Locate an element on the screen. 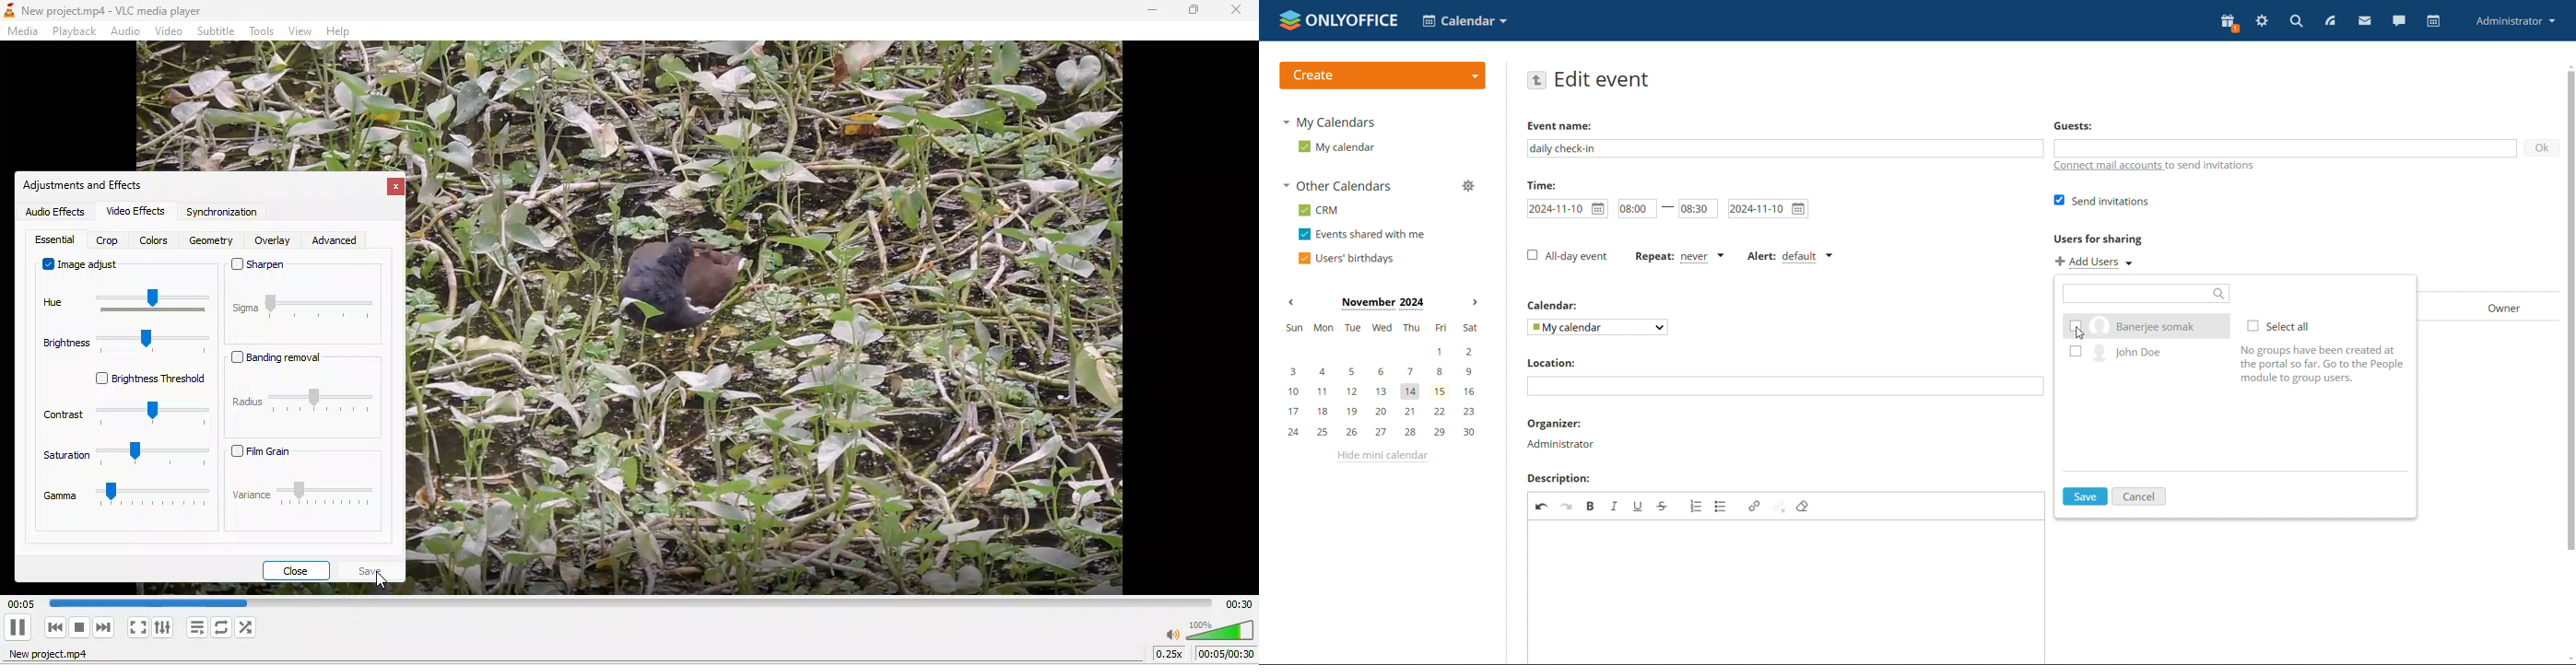 This screenshot has height=672, width=2576. flim grain is located at coordinates (306, 452).